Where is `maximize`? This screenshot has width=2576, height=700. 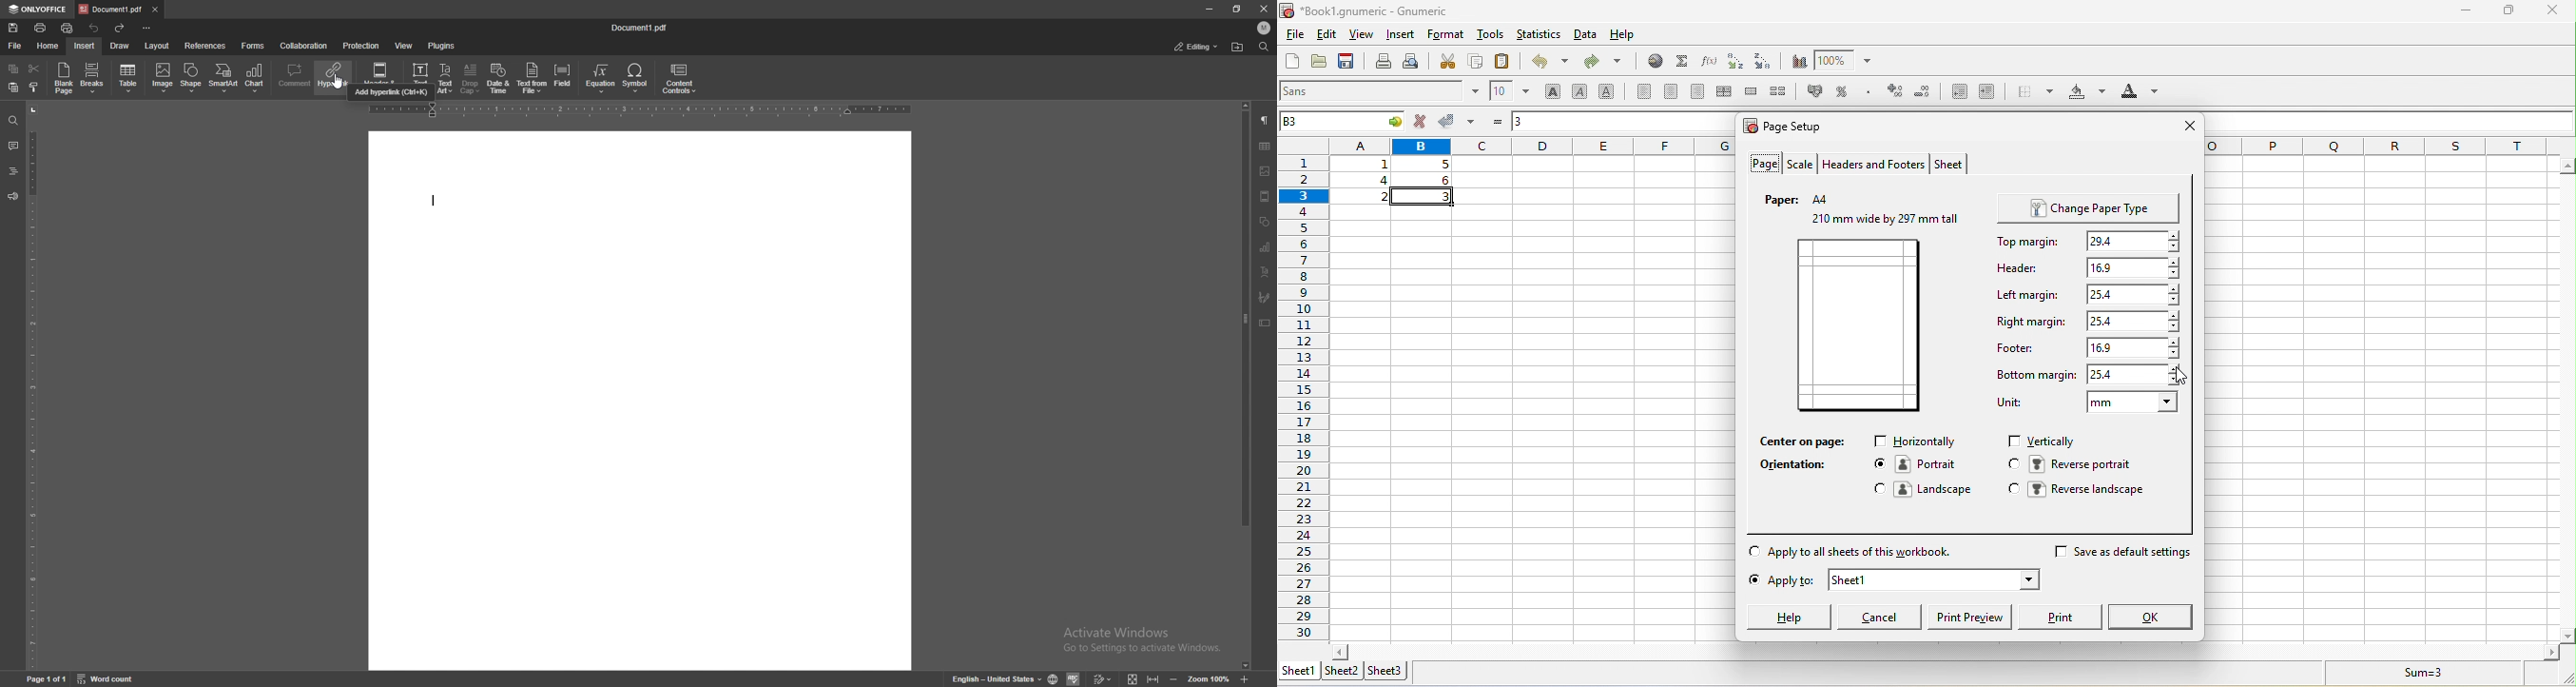 maximize is located at coordinates (2504, 10).